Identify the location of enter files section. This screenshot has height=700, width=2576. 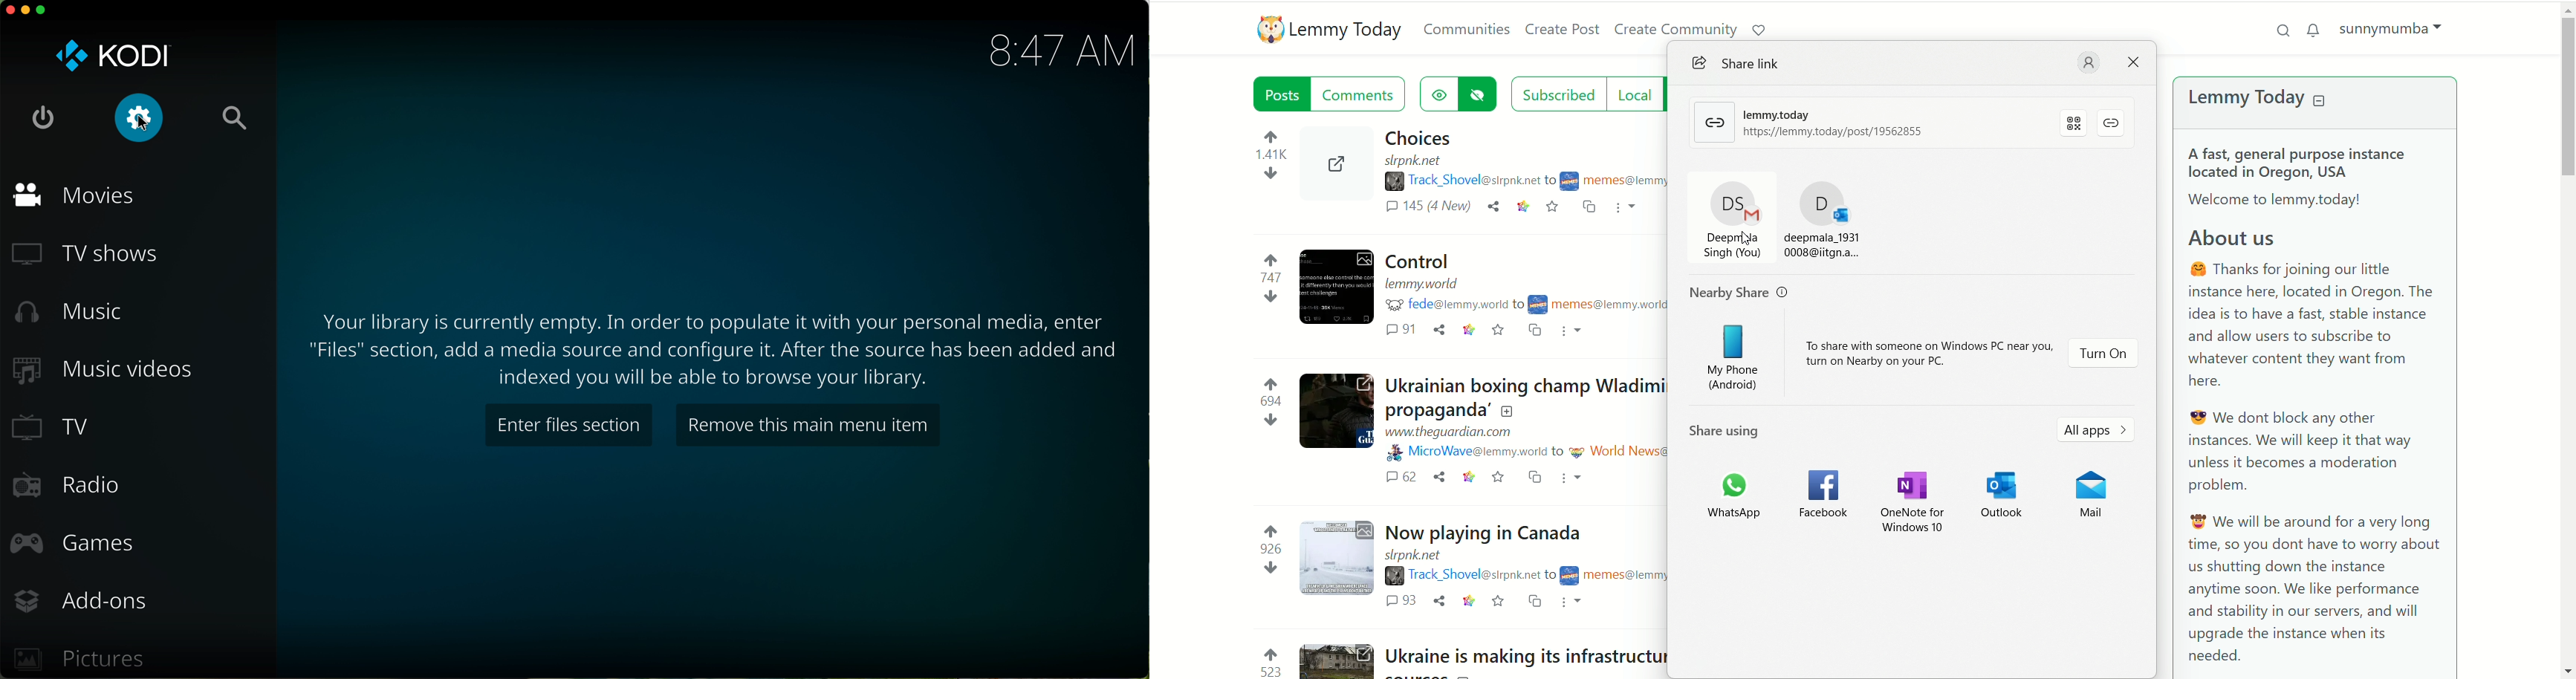
(569, 424).